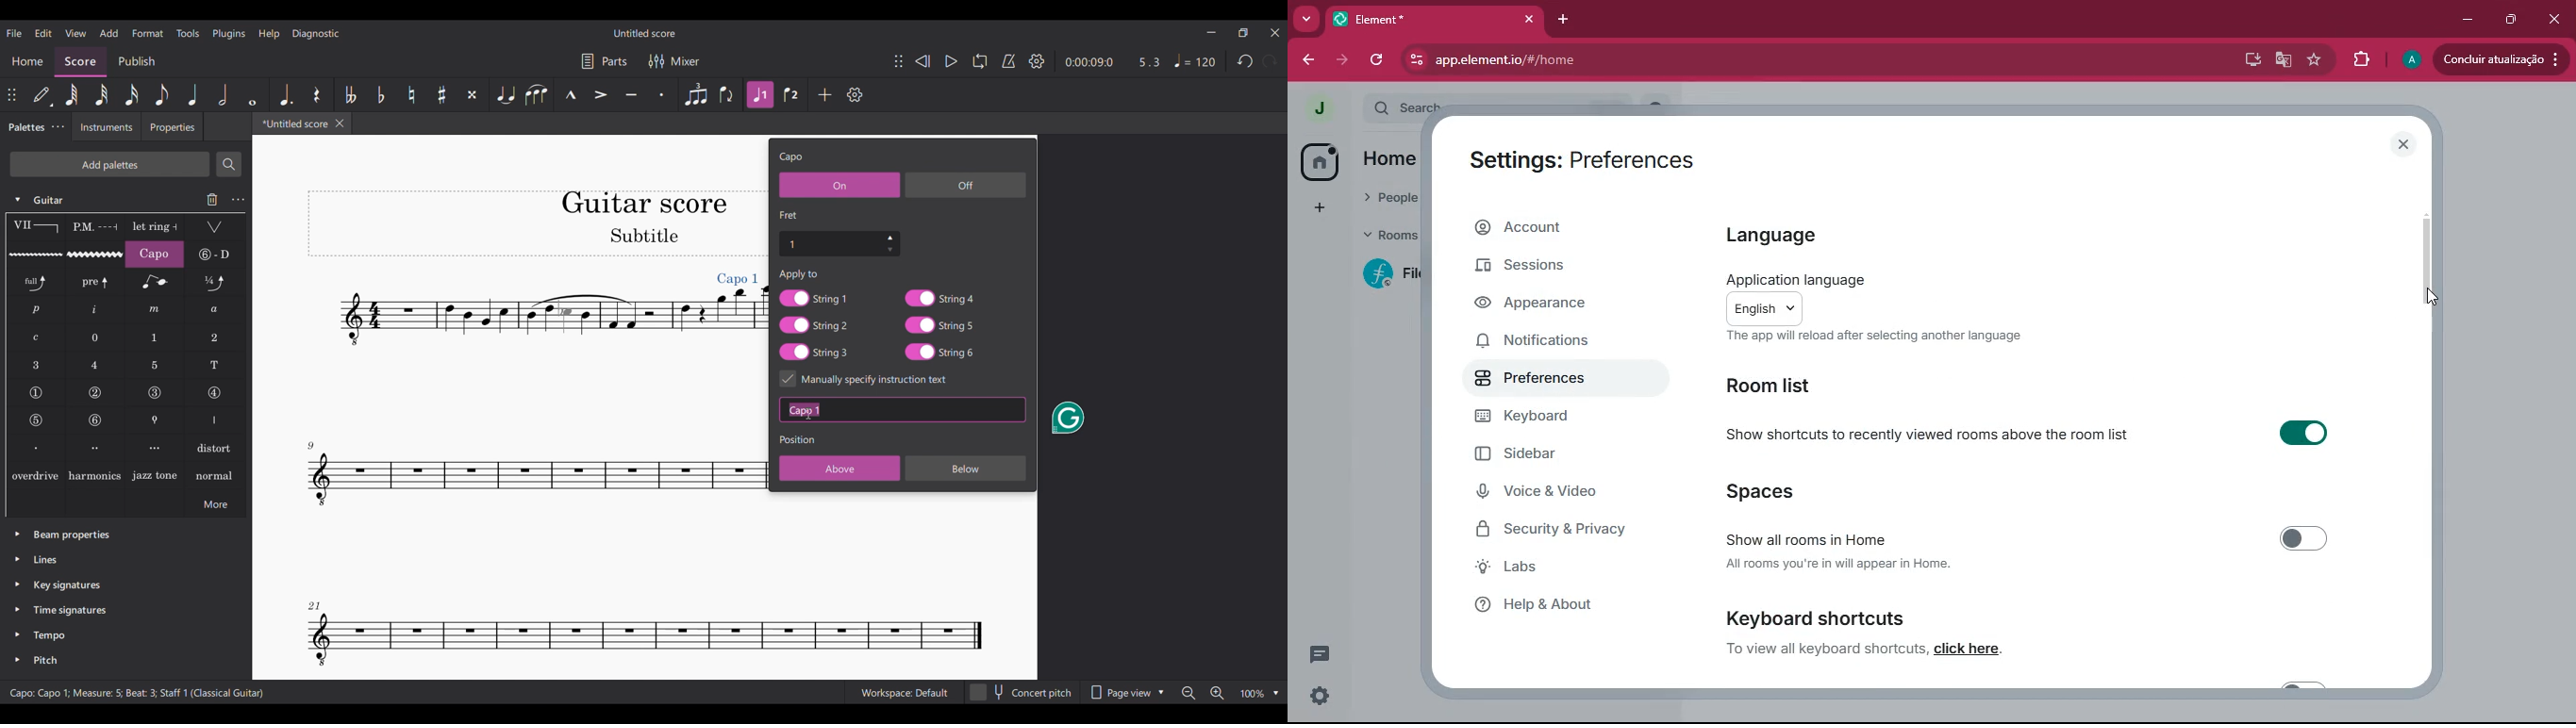 This screenshot has width=2576, height=728. I want to click on Mixer settings, so click(674, 61).